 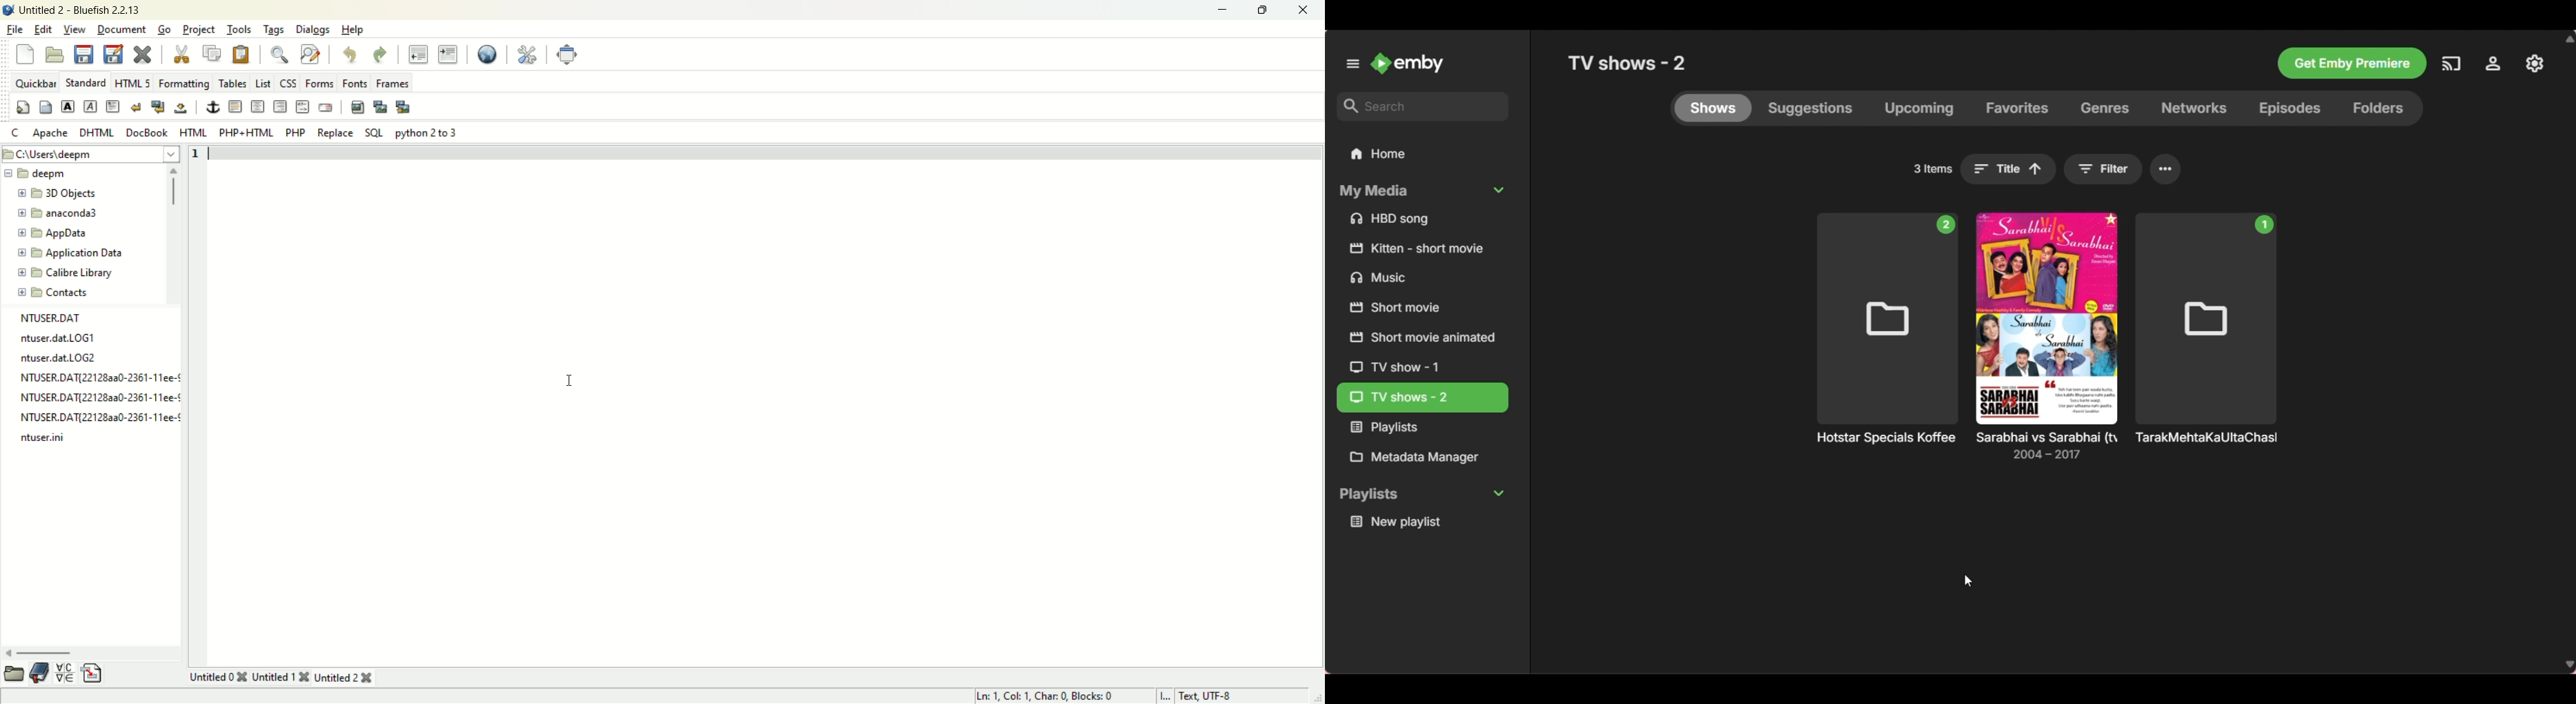 I want to click on deepm, so click(x=41, y=173).